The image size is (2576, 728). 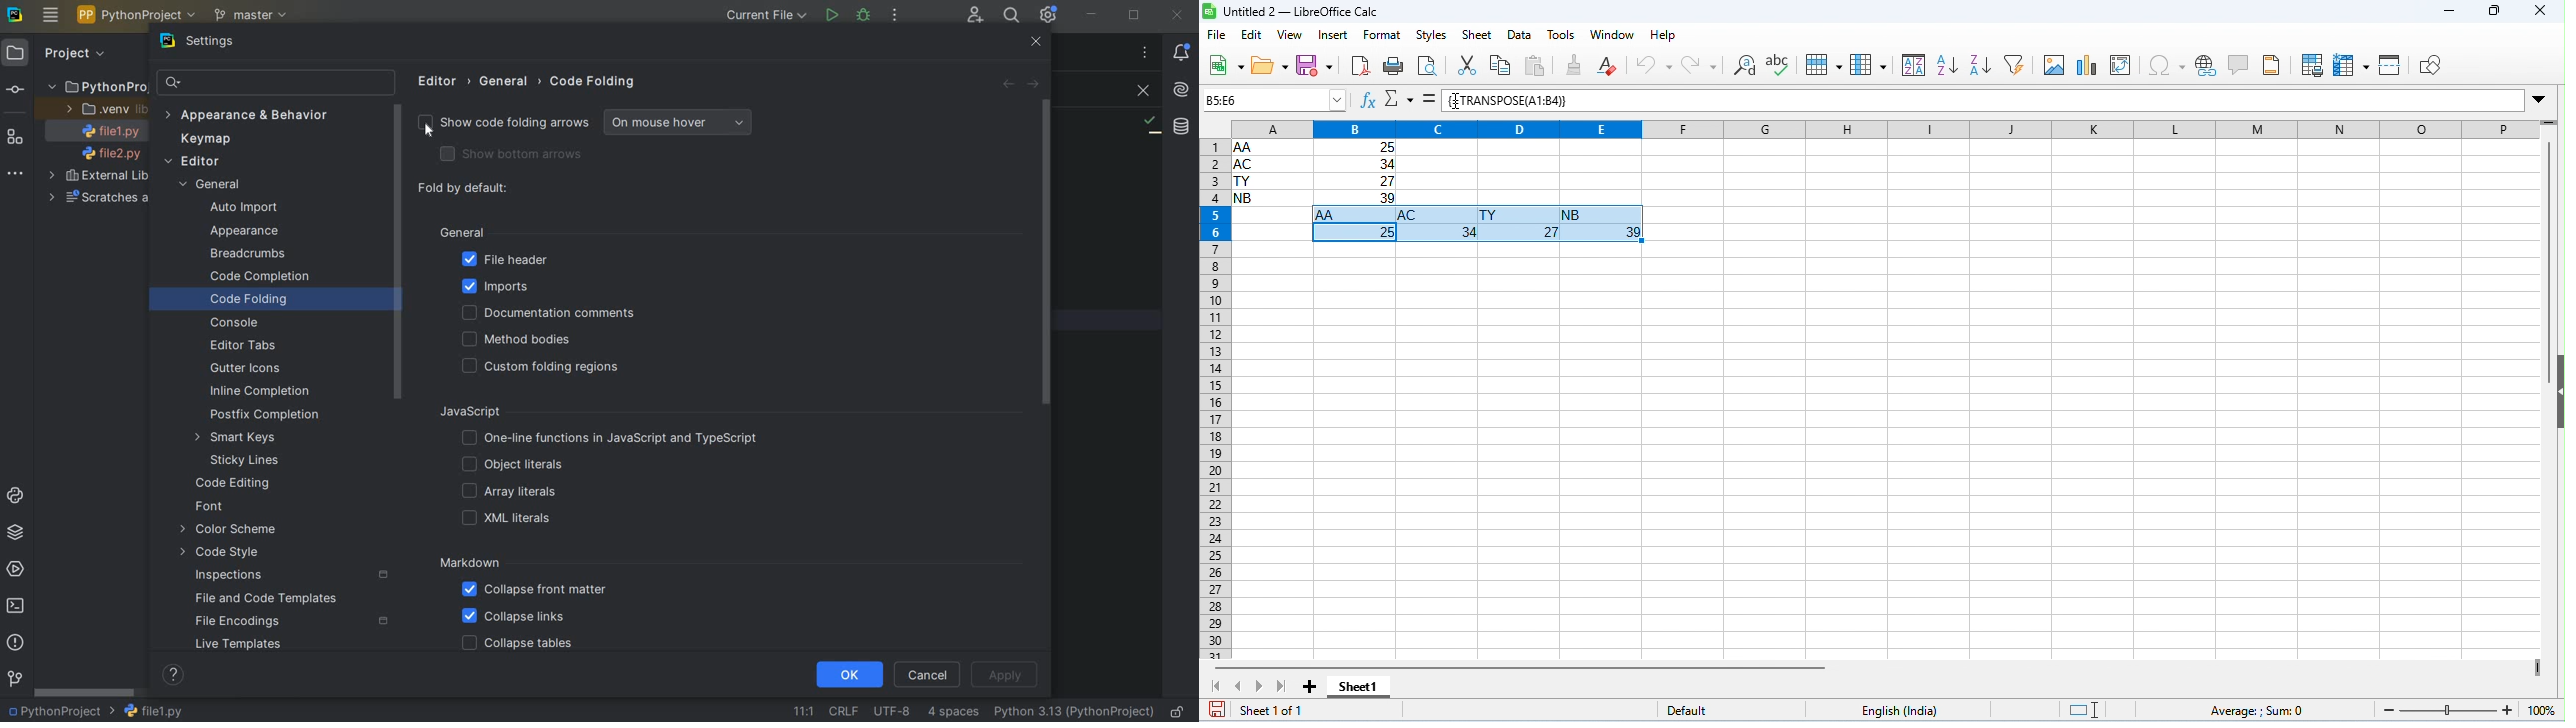 I want to click on typing cursor, so click(x=1458, y=101).